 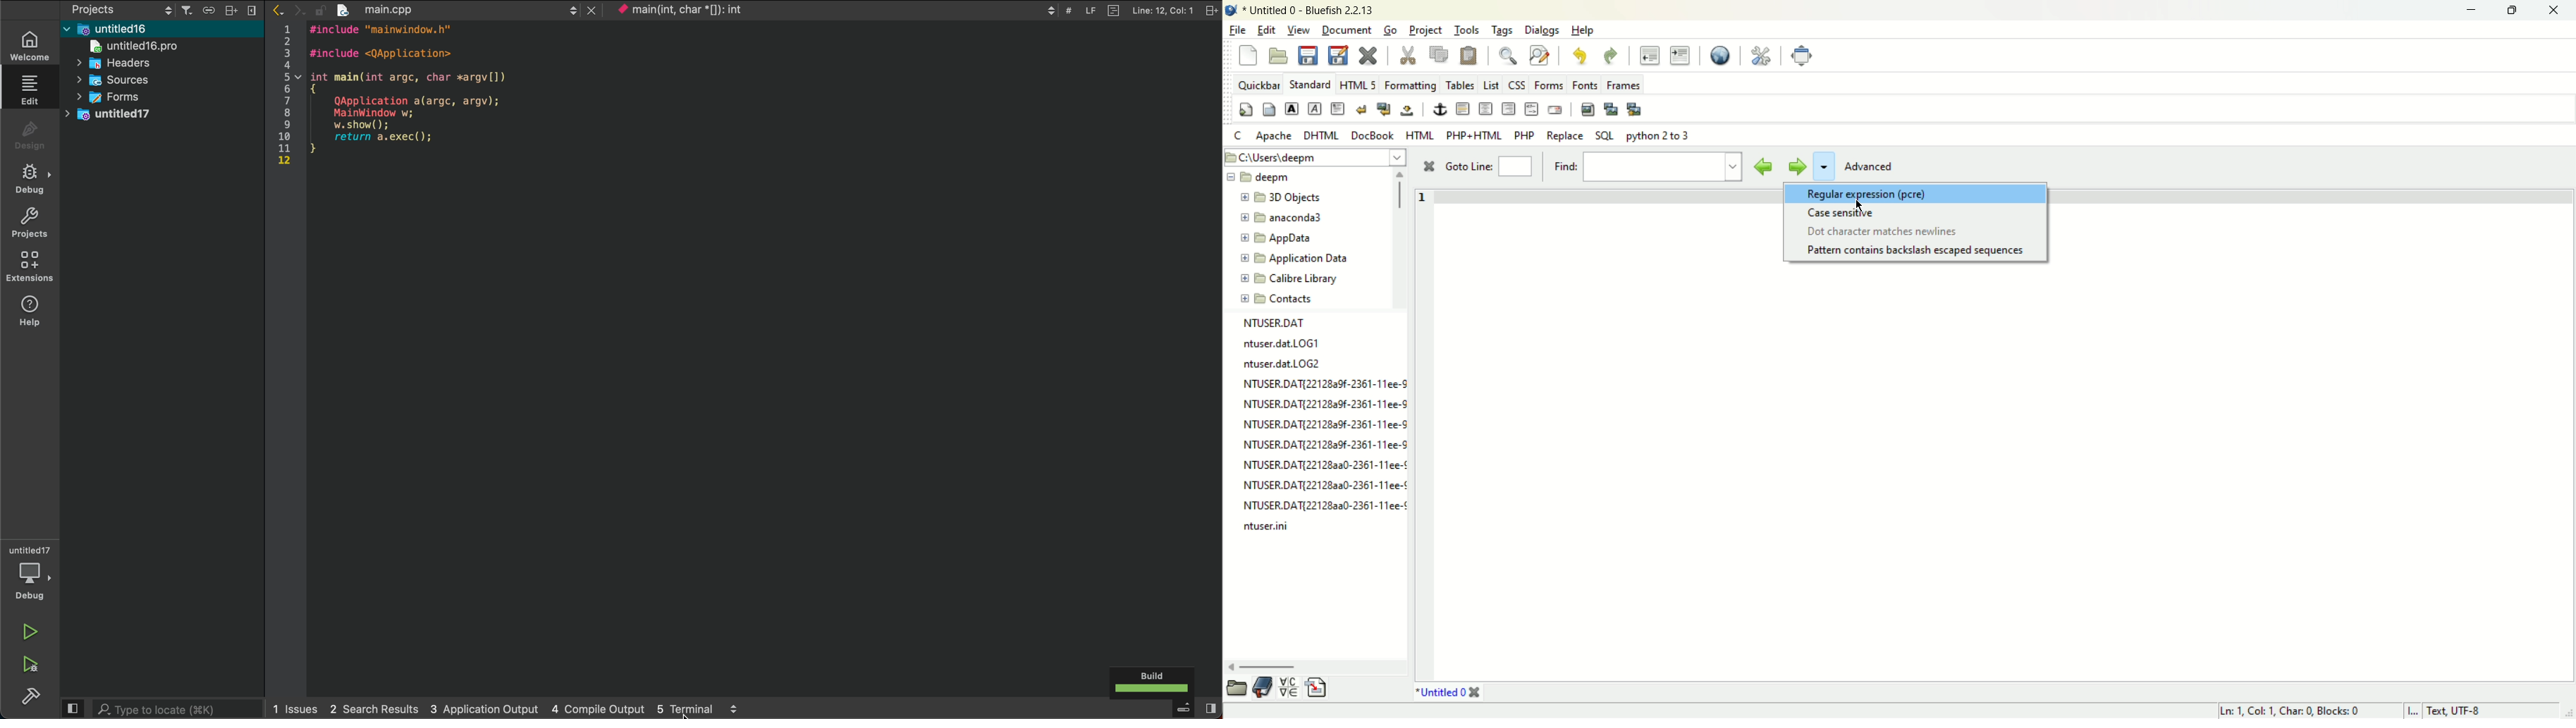 What do you see at coordinates (26, 702) in the screenshot?
I see `build` at bounding box center [26, 702].